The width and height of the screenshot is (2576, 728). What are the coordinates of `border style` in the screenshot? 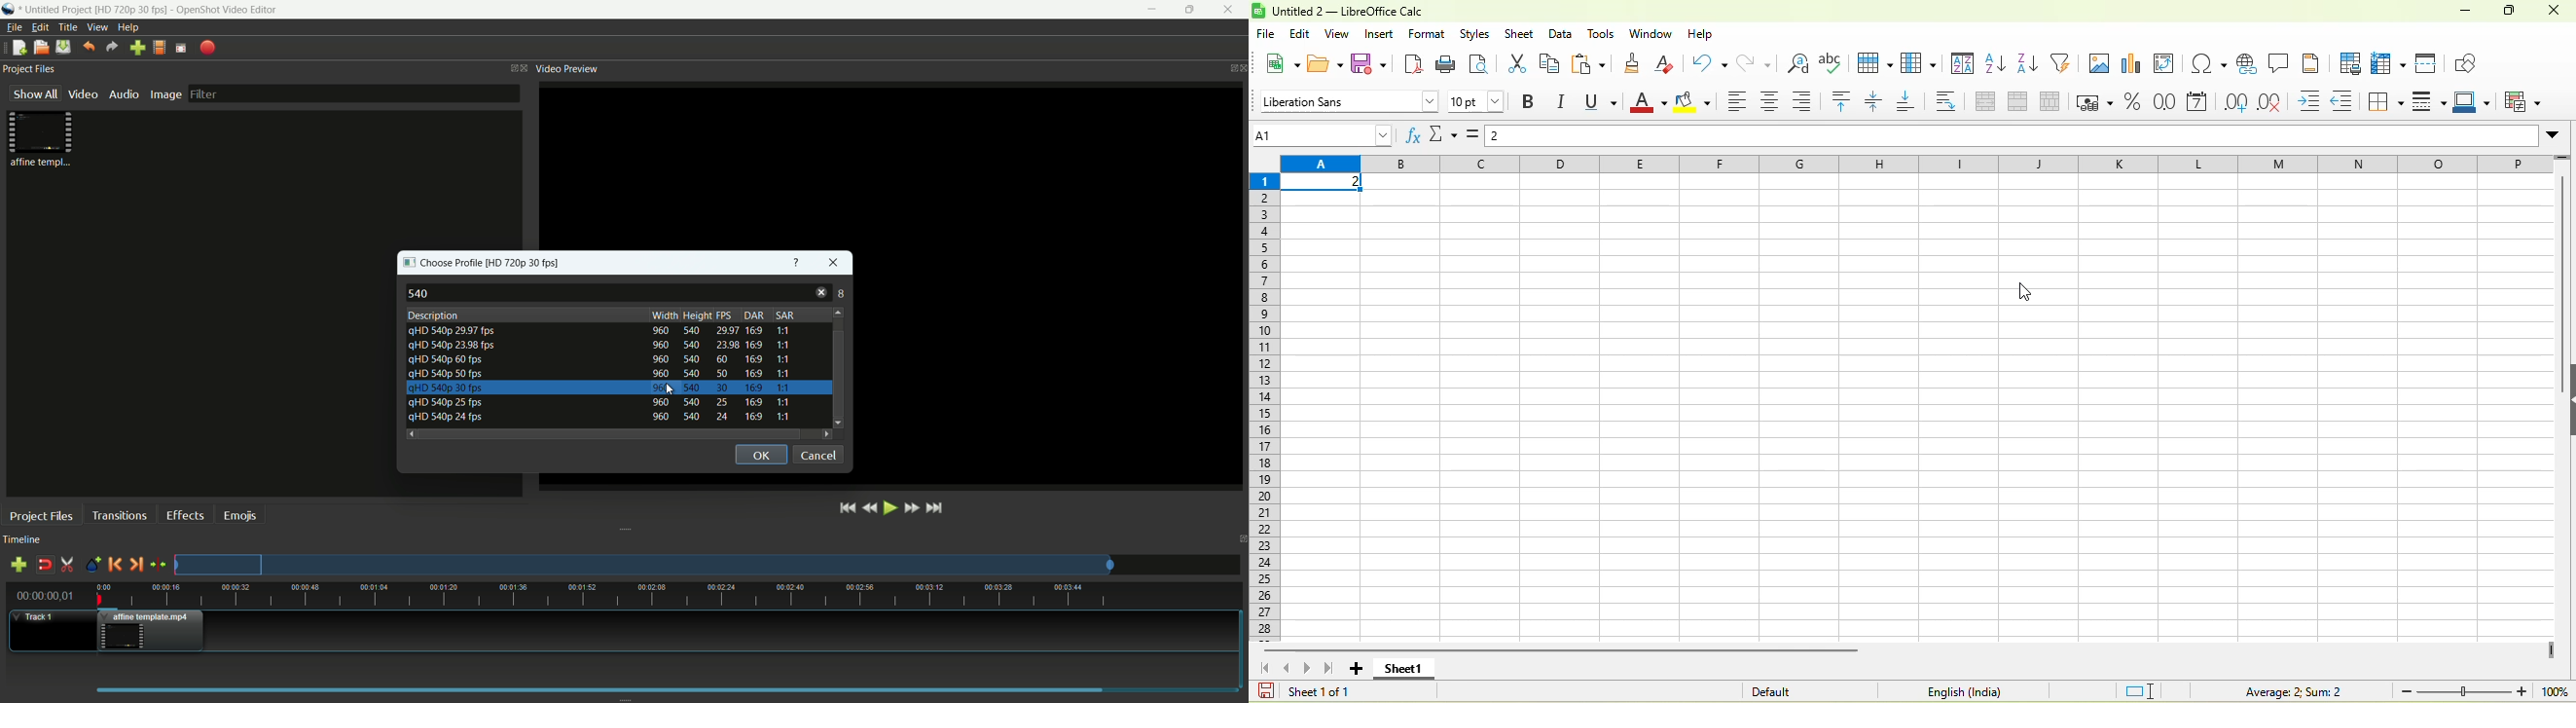 It's located at (2427, 102).